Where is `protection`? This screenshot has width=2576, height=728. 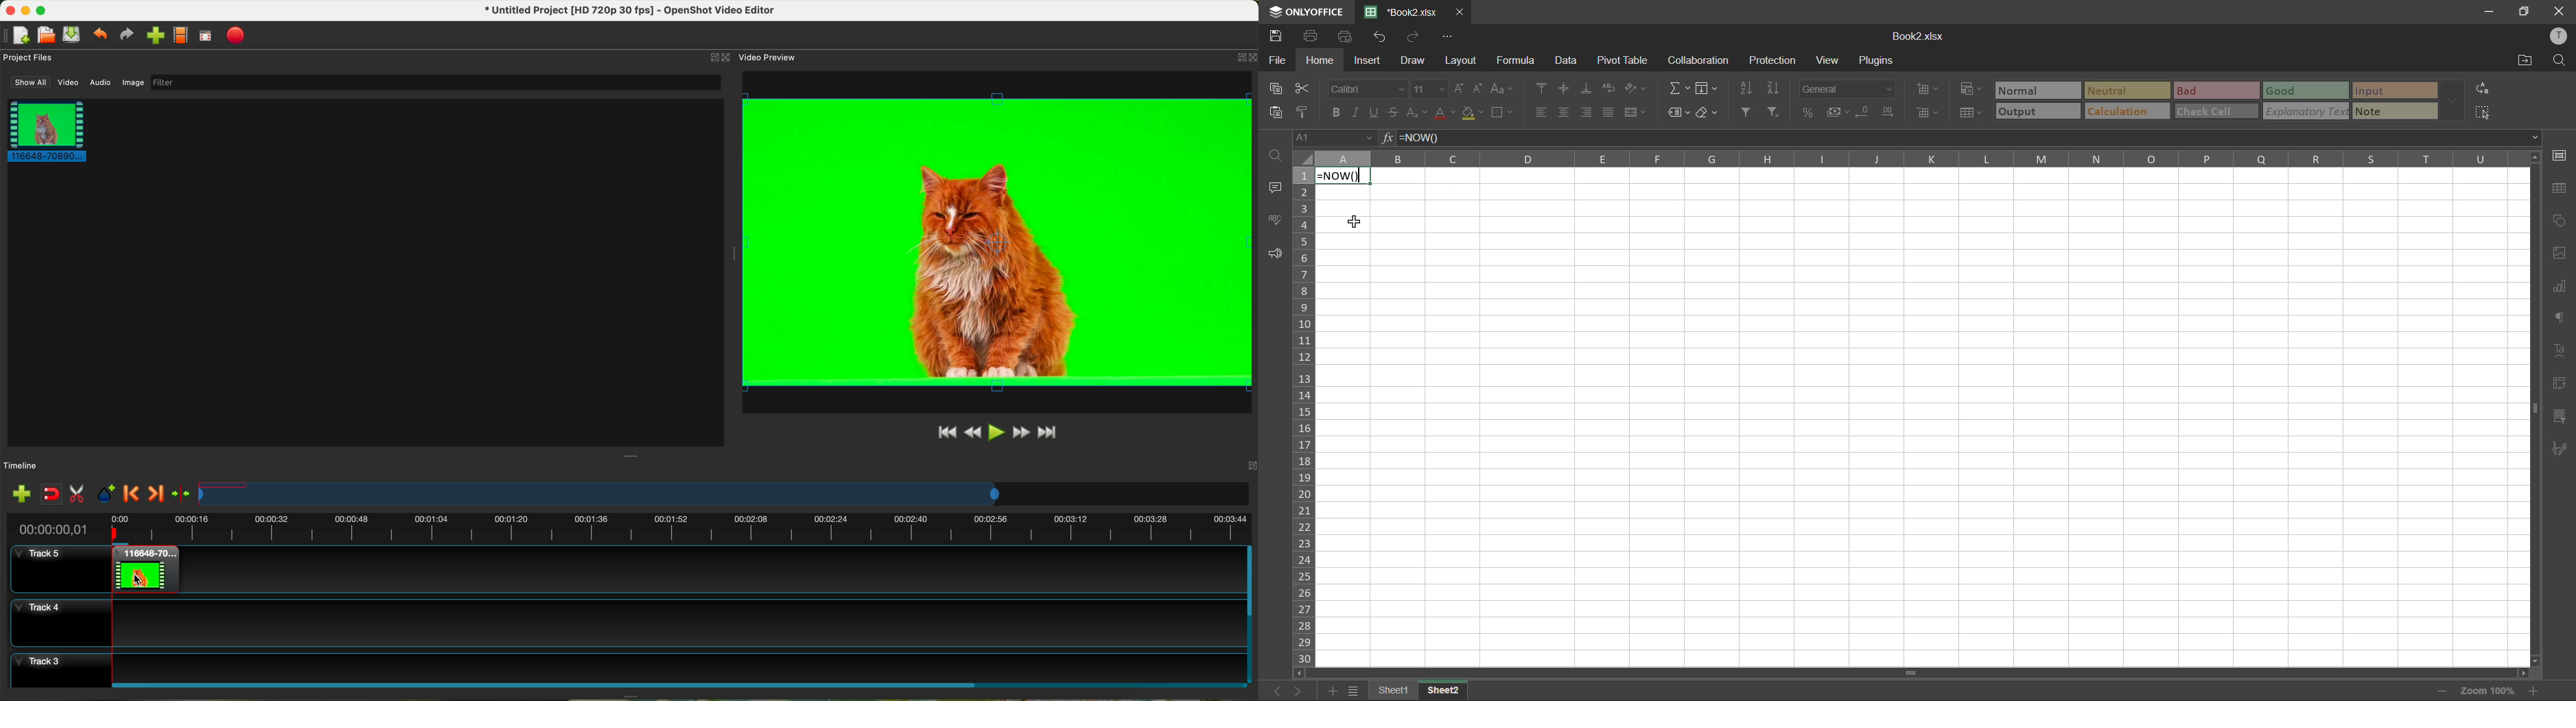 protection is located at coordinates (1773, 60).